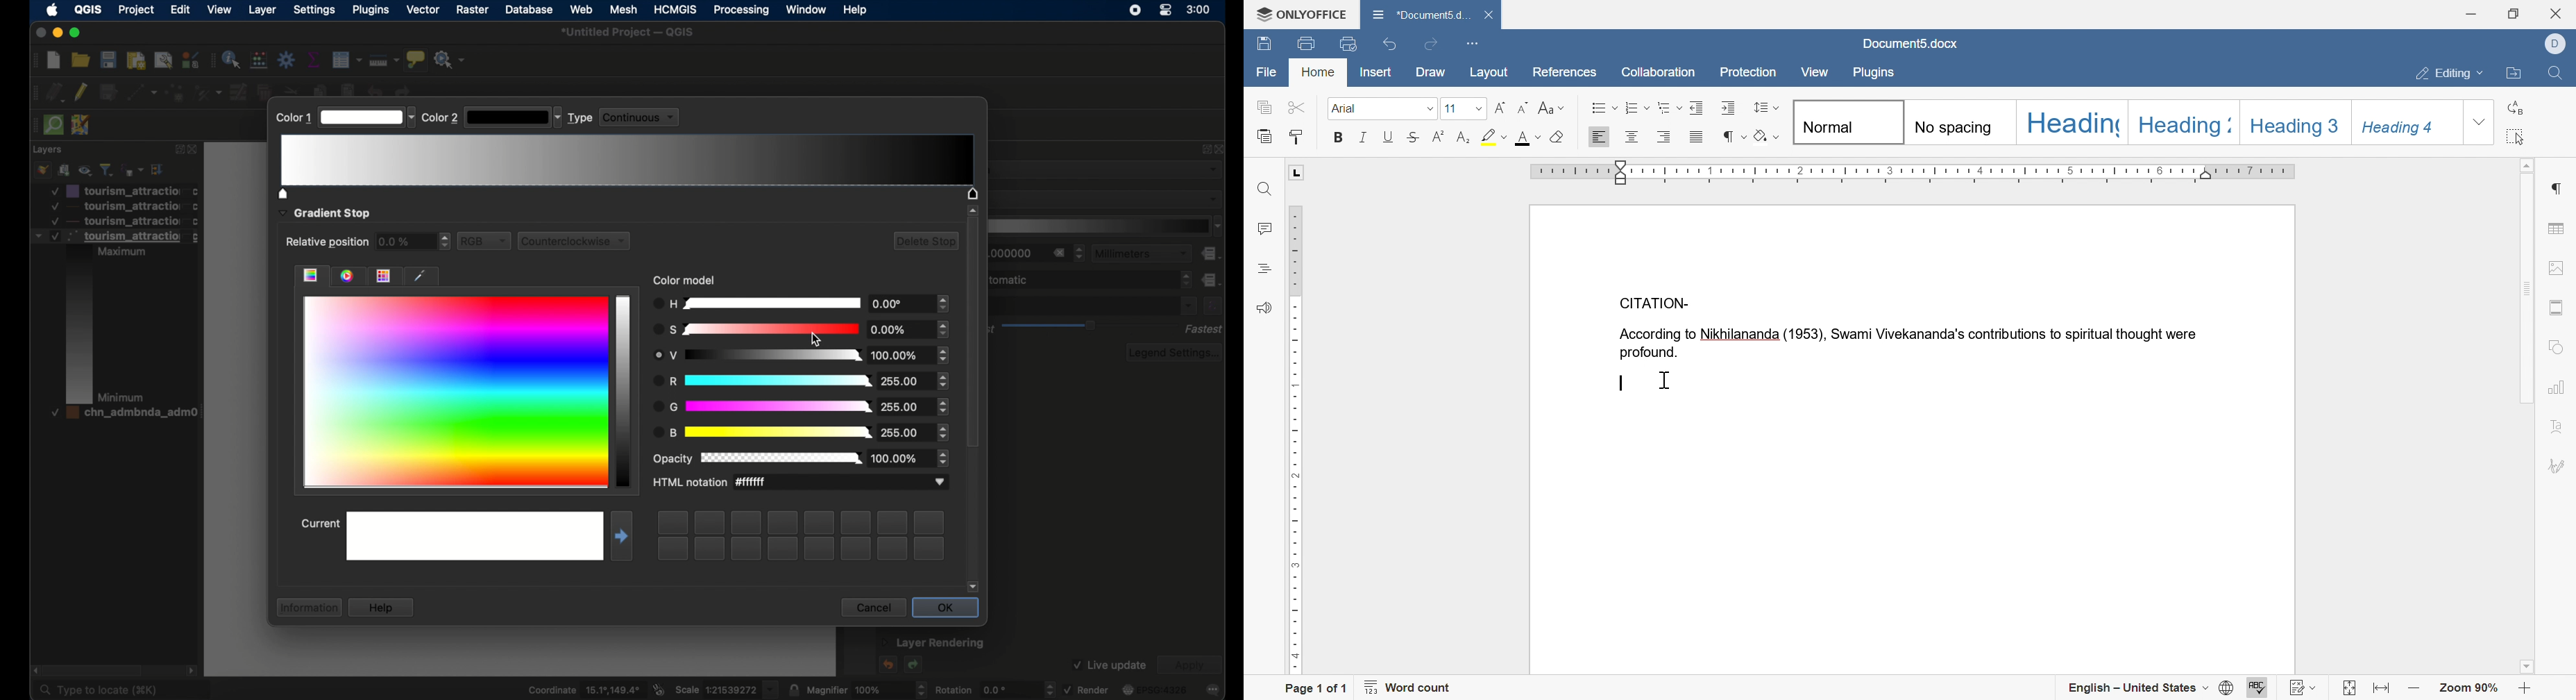 The height and width of the screenshot is (700, 2576). What do you see at coordinates (188, 60) in the screenshot?
I see `styling manager` at bounding box center [188, 60].